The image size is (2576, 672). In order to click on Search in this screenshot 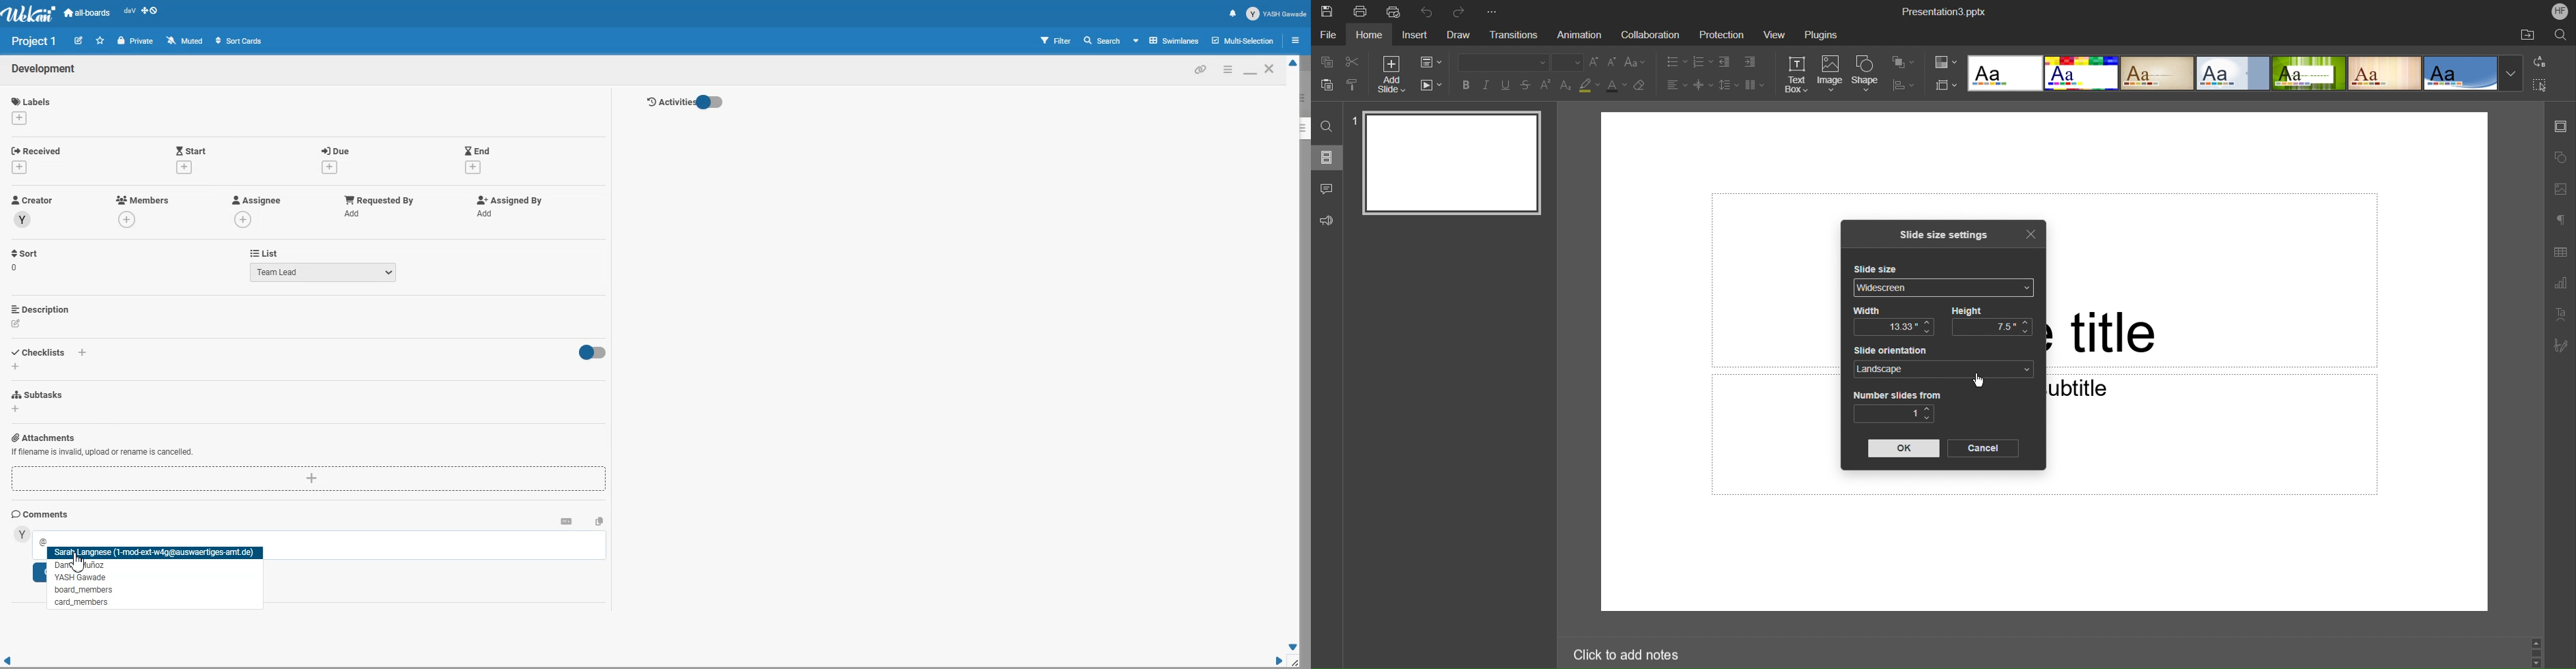, I will do `click(1103, 40)`.